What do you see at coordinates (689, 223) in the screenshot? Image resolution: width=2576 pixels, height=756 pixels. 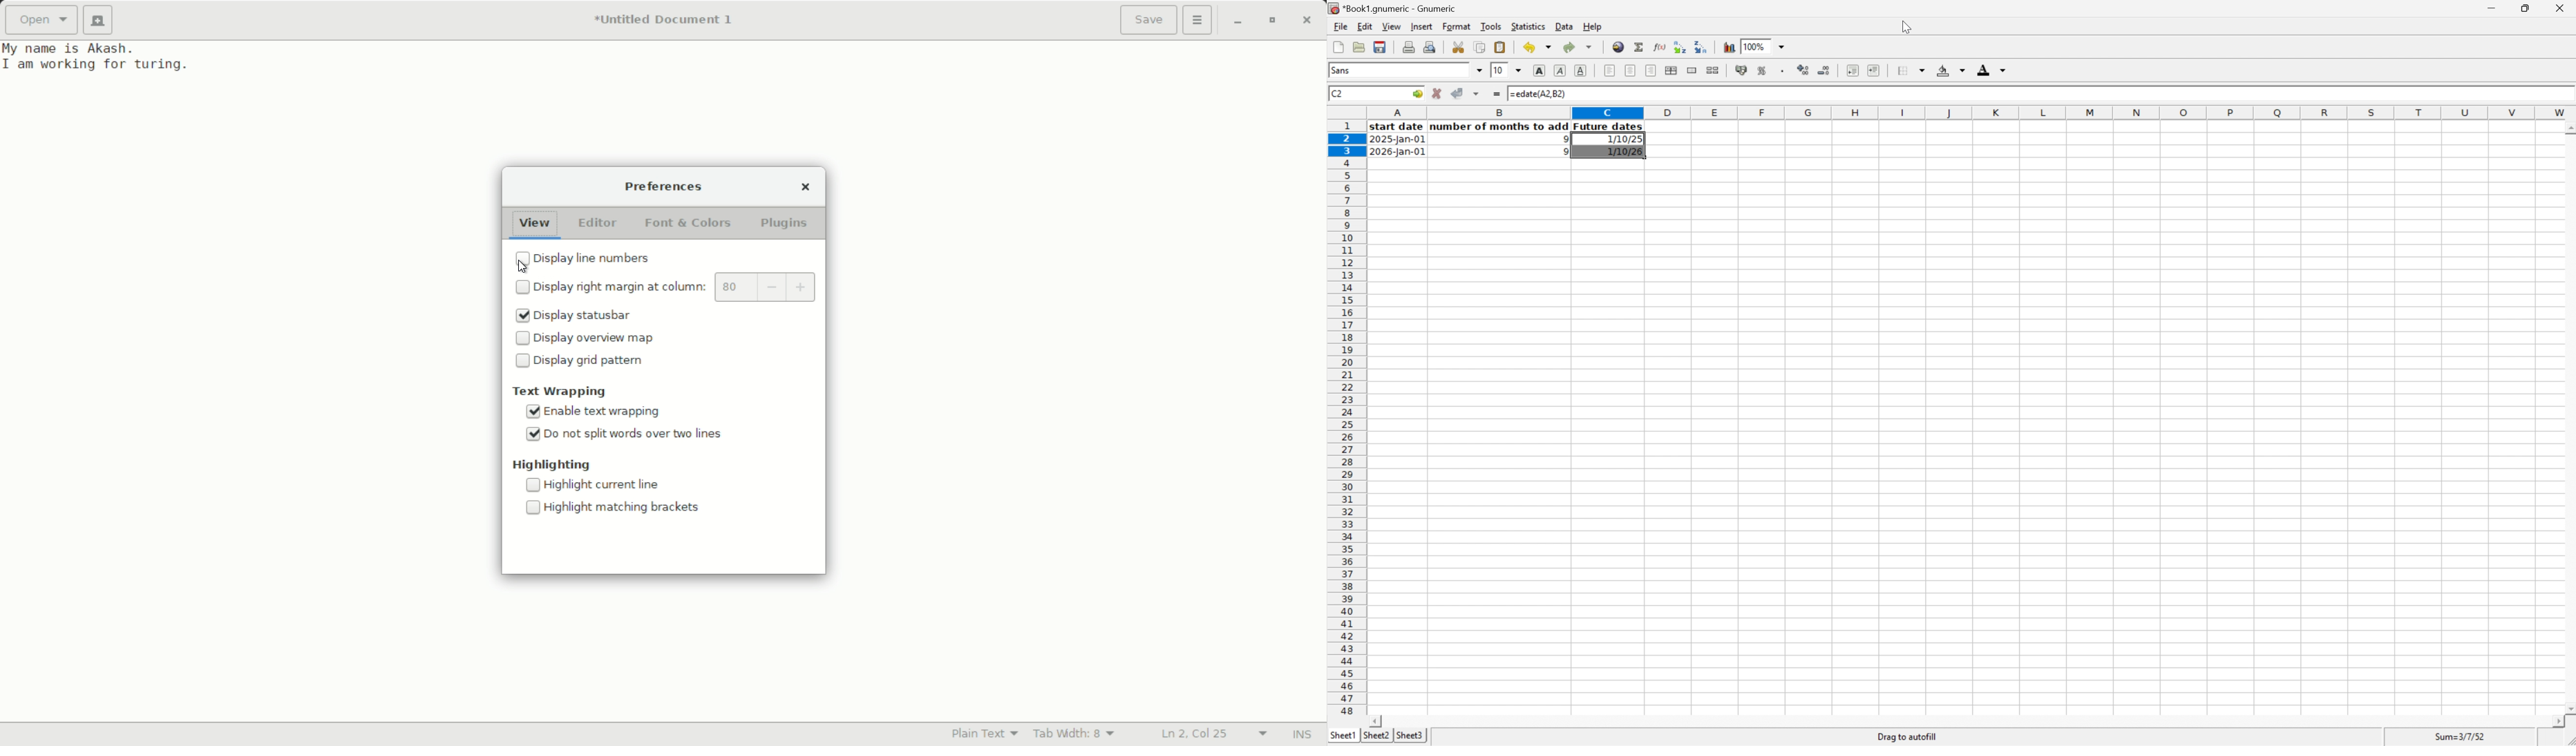 I see `font and colors` at bounding box center [689, 223].